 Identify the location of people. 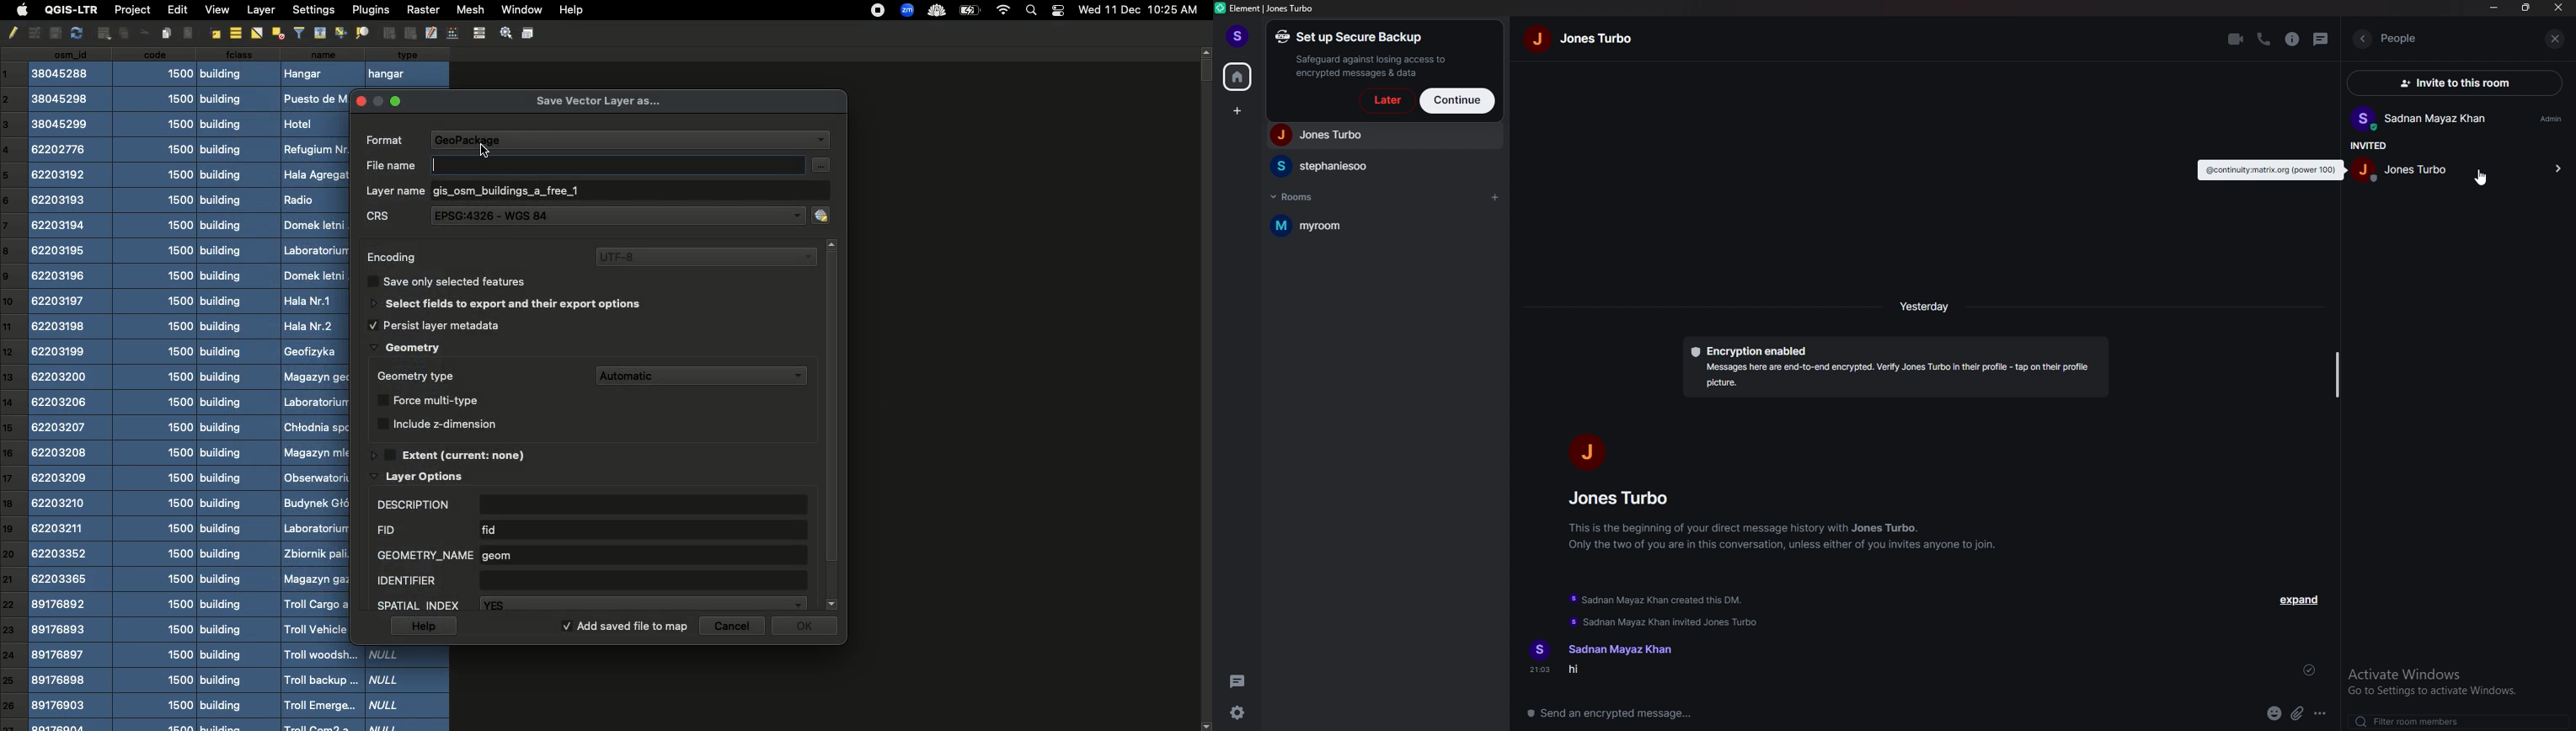
(2409, 167).